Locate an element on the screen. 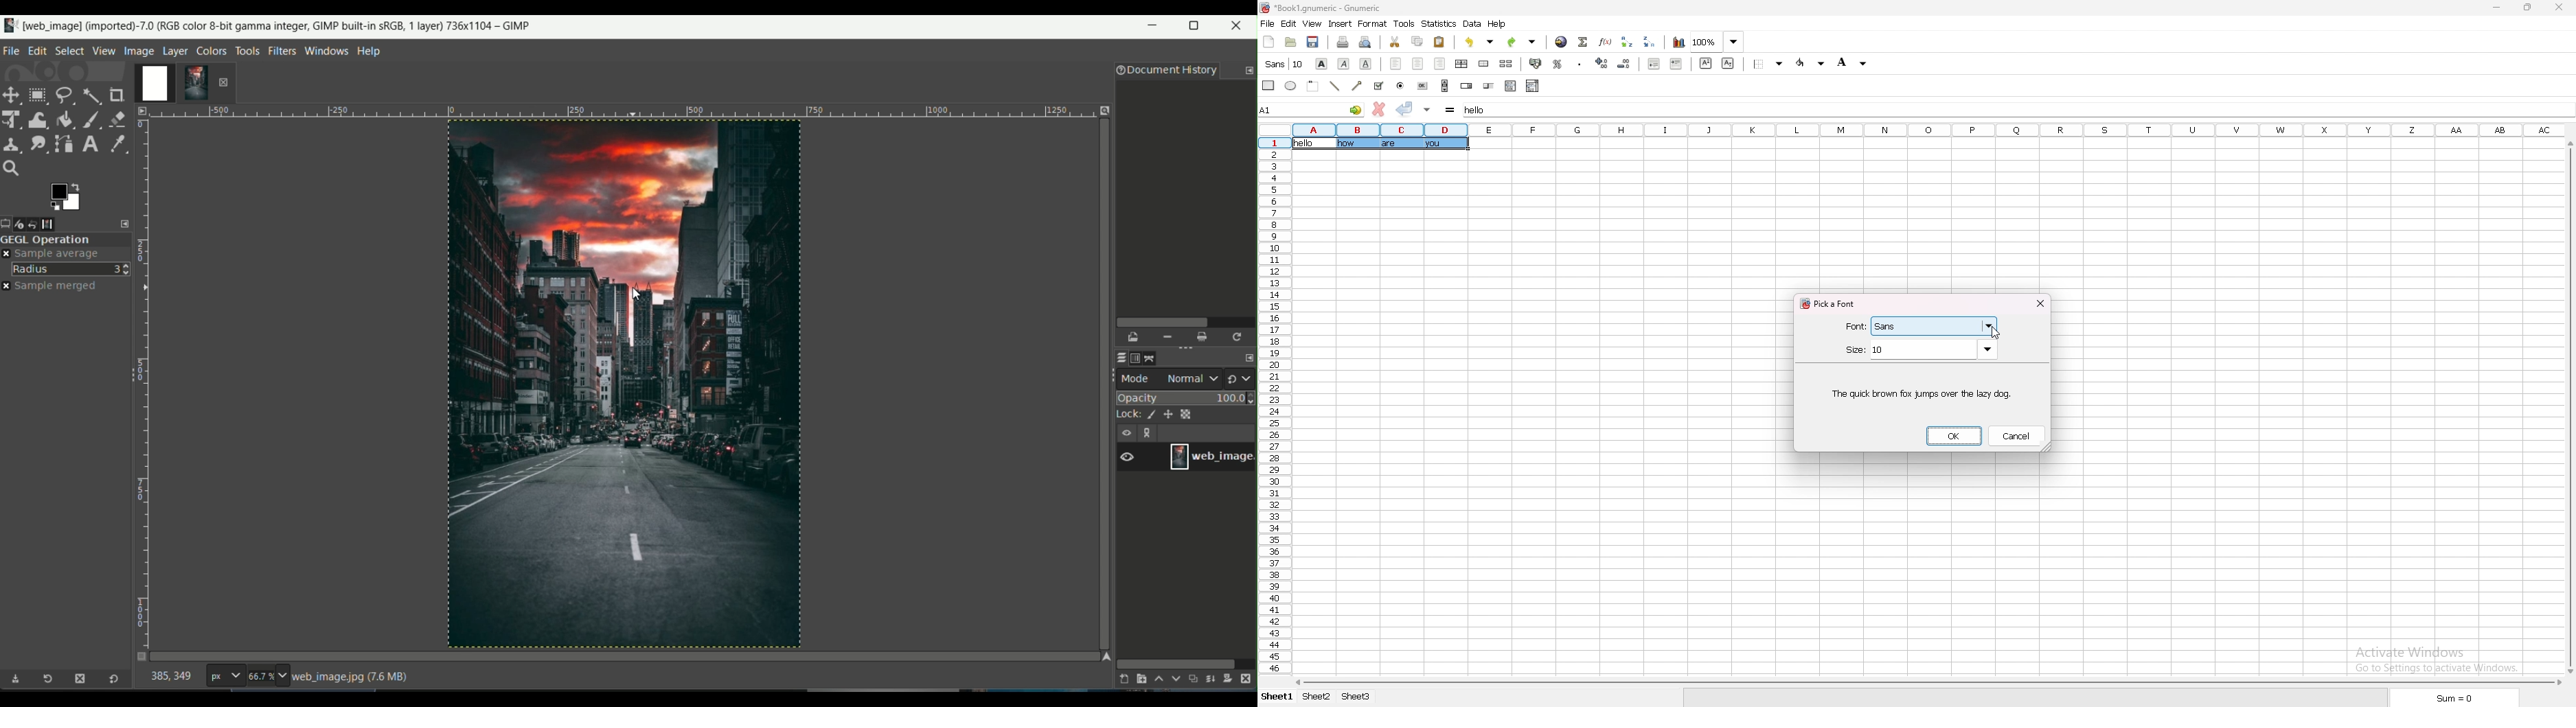 The image size is (2576, 728). create new layer group is located at coordinates (1140, 679).